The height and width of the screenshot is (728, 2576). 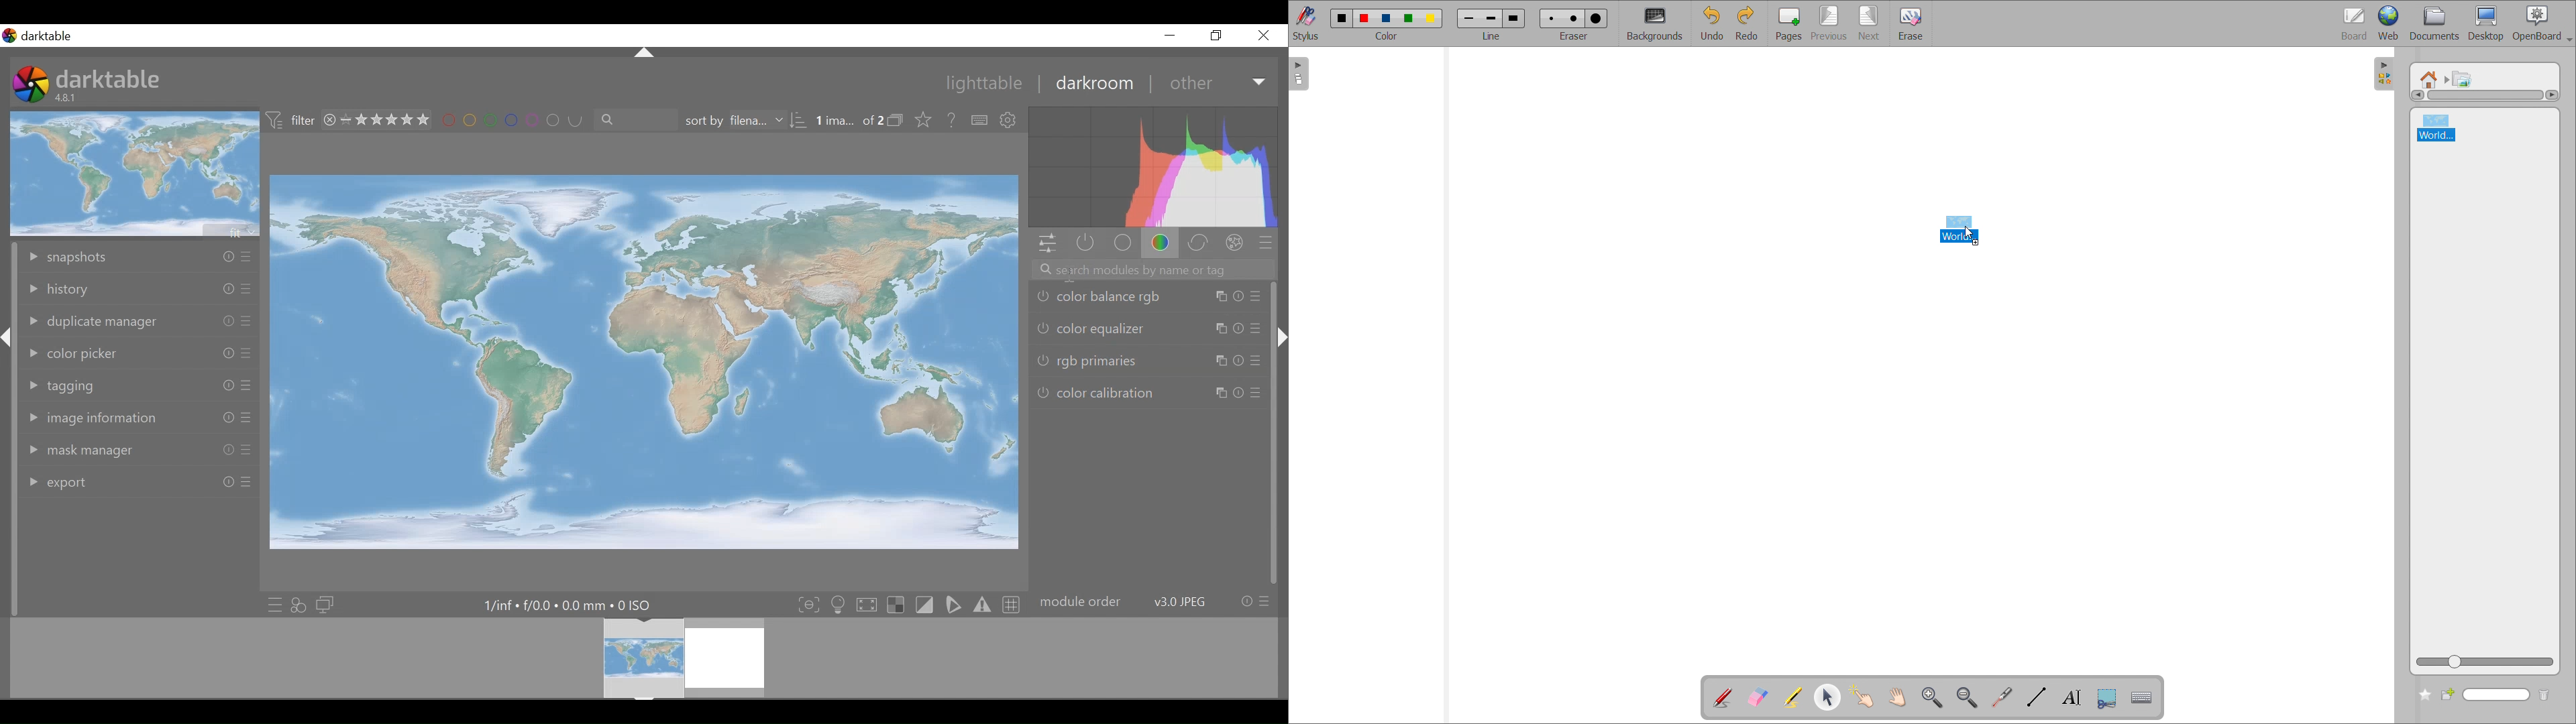 I want to click on click to change the type of overlays, so click(x=925, y=119).